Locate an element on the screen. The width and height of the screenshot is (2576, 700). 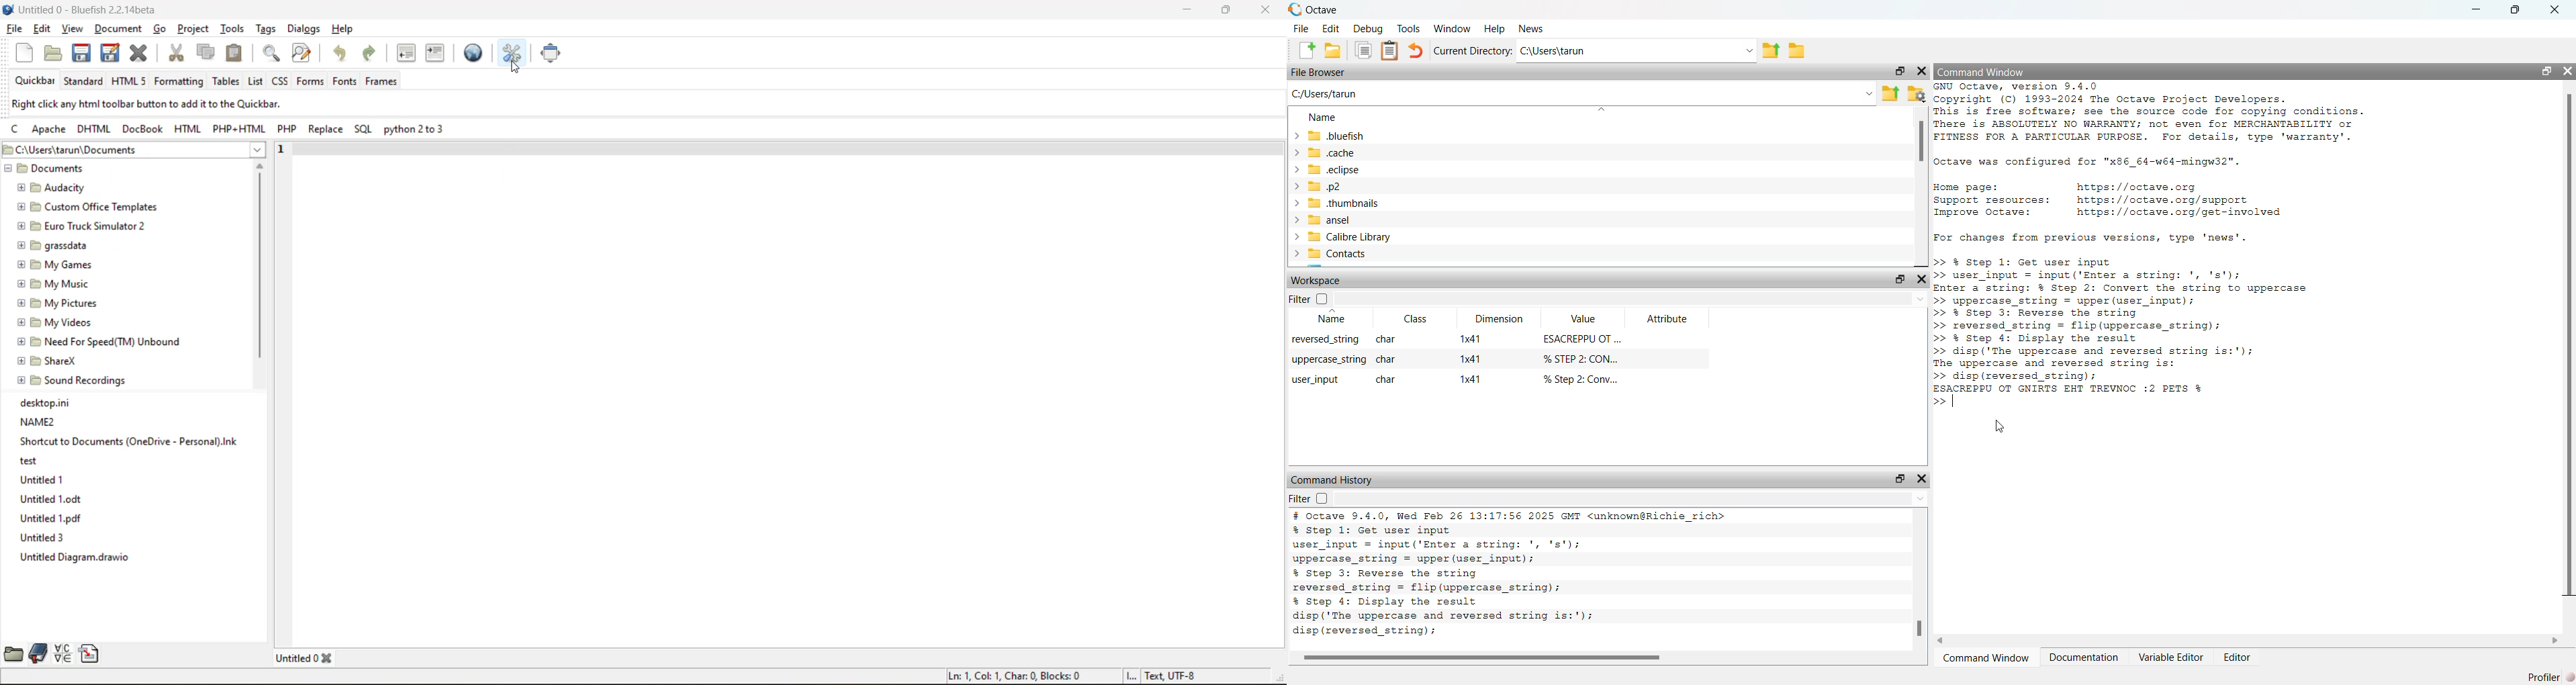
standard is located at coordinates (84, 83).